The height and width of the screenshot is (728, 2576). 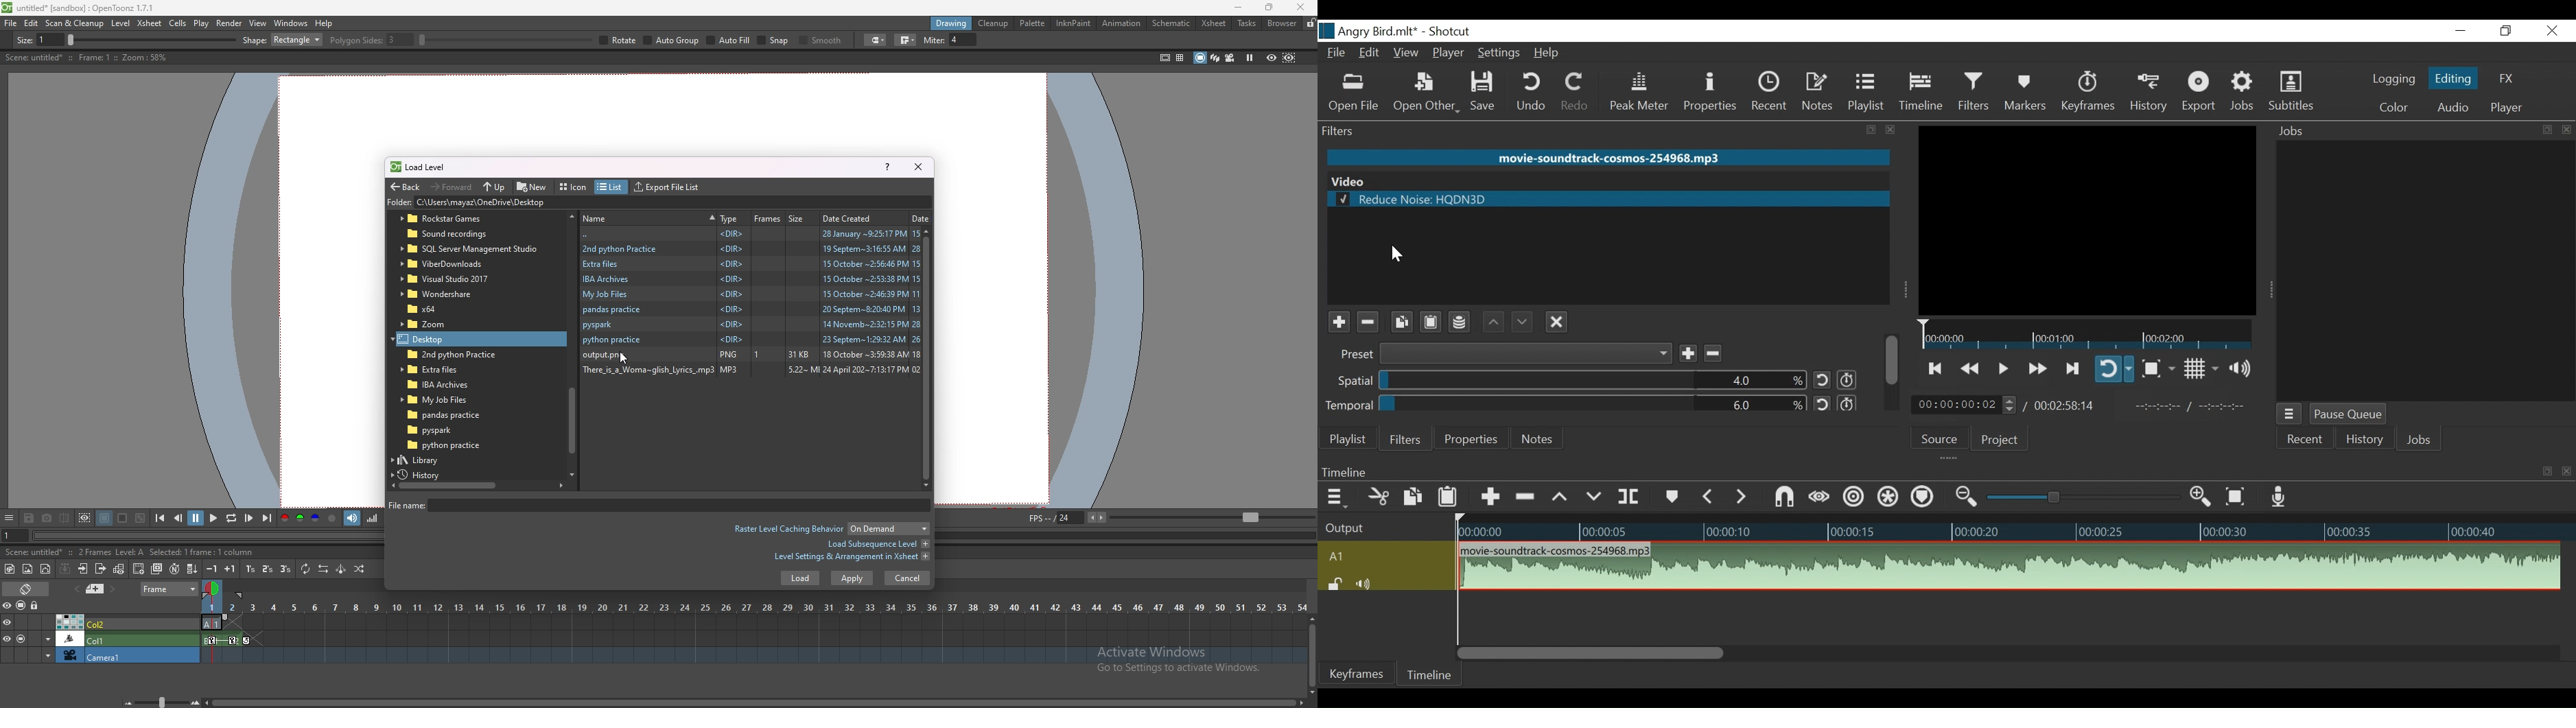 What do you see at coordinates (1866, 92) in the screenshot?
I see `Playlist` at bounding box center [1866, 92].